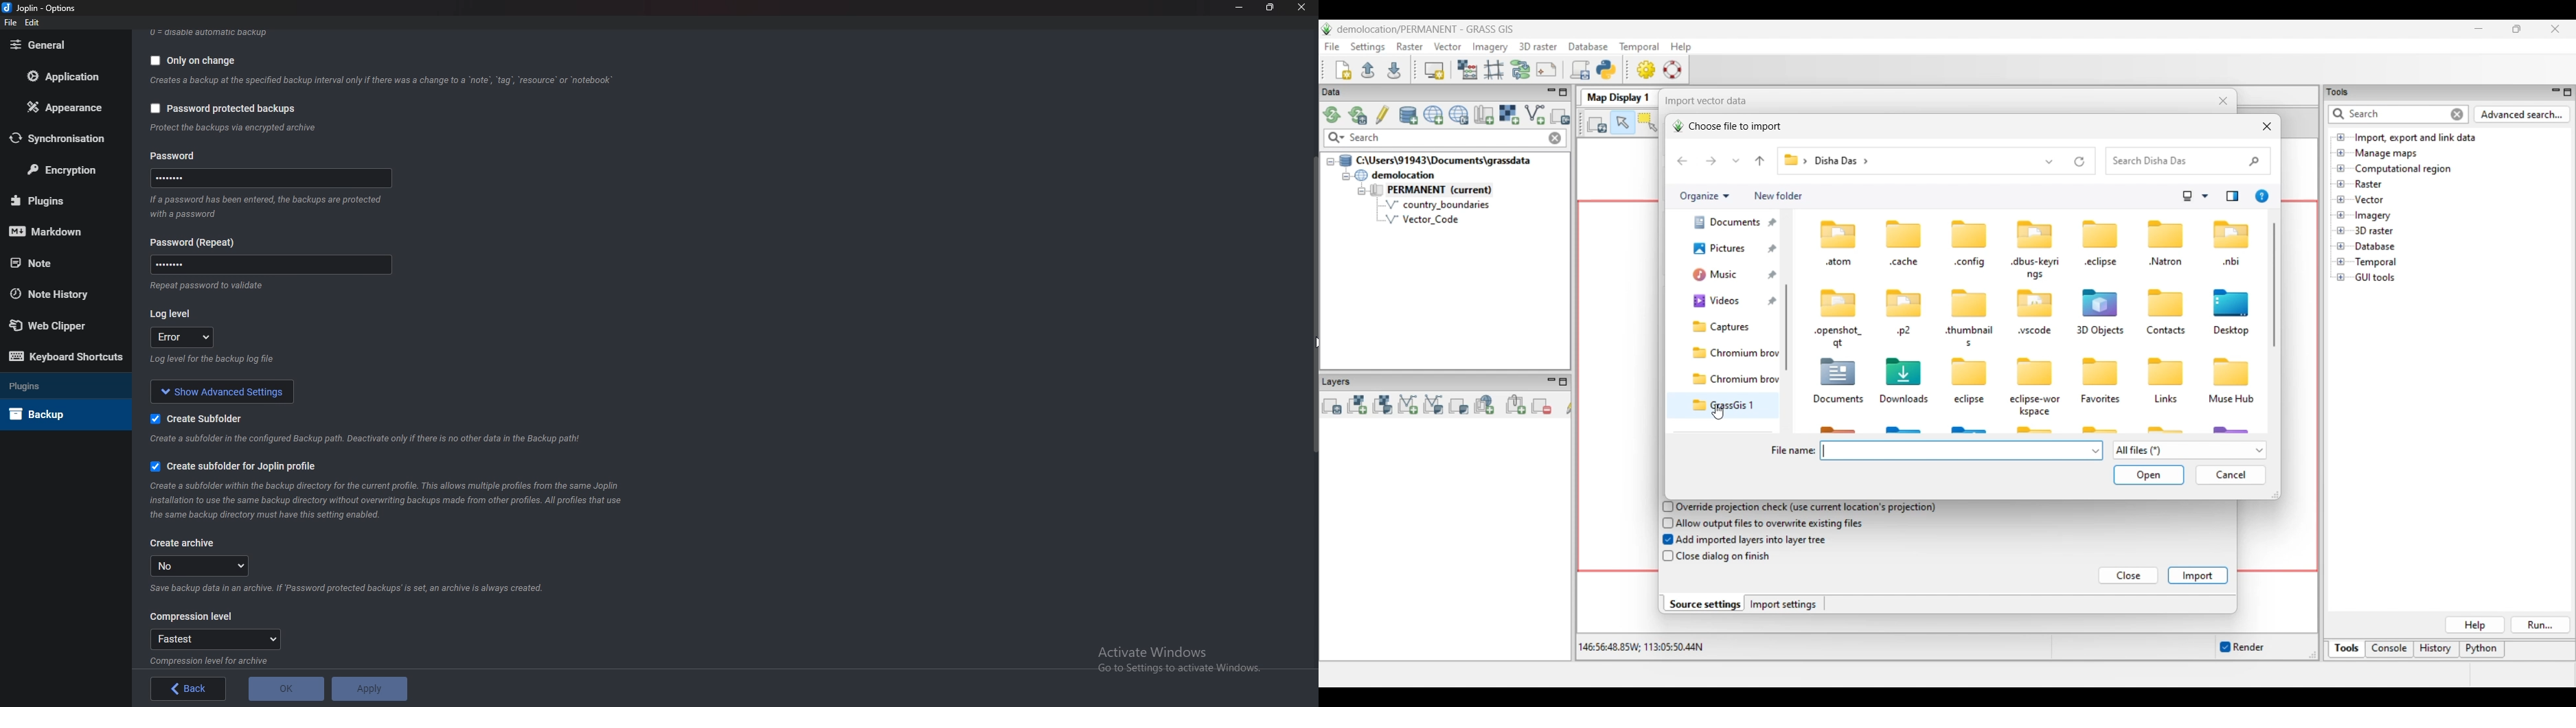  Describe the element at coordinates (60, 45) in the screenshot. I see `General` at that location.